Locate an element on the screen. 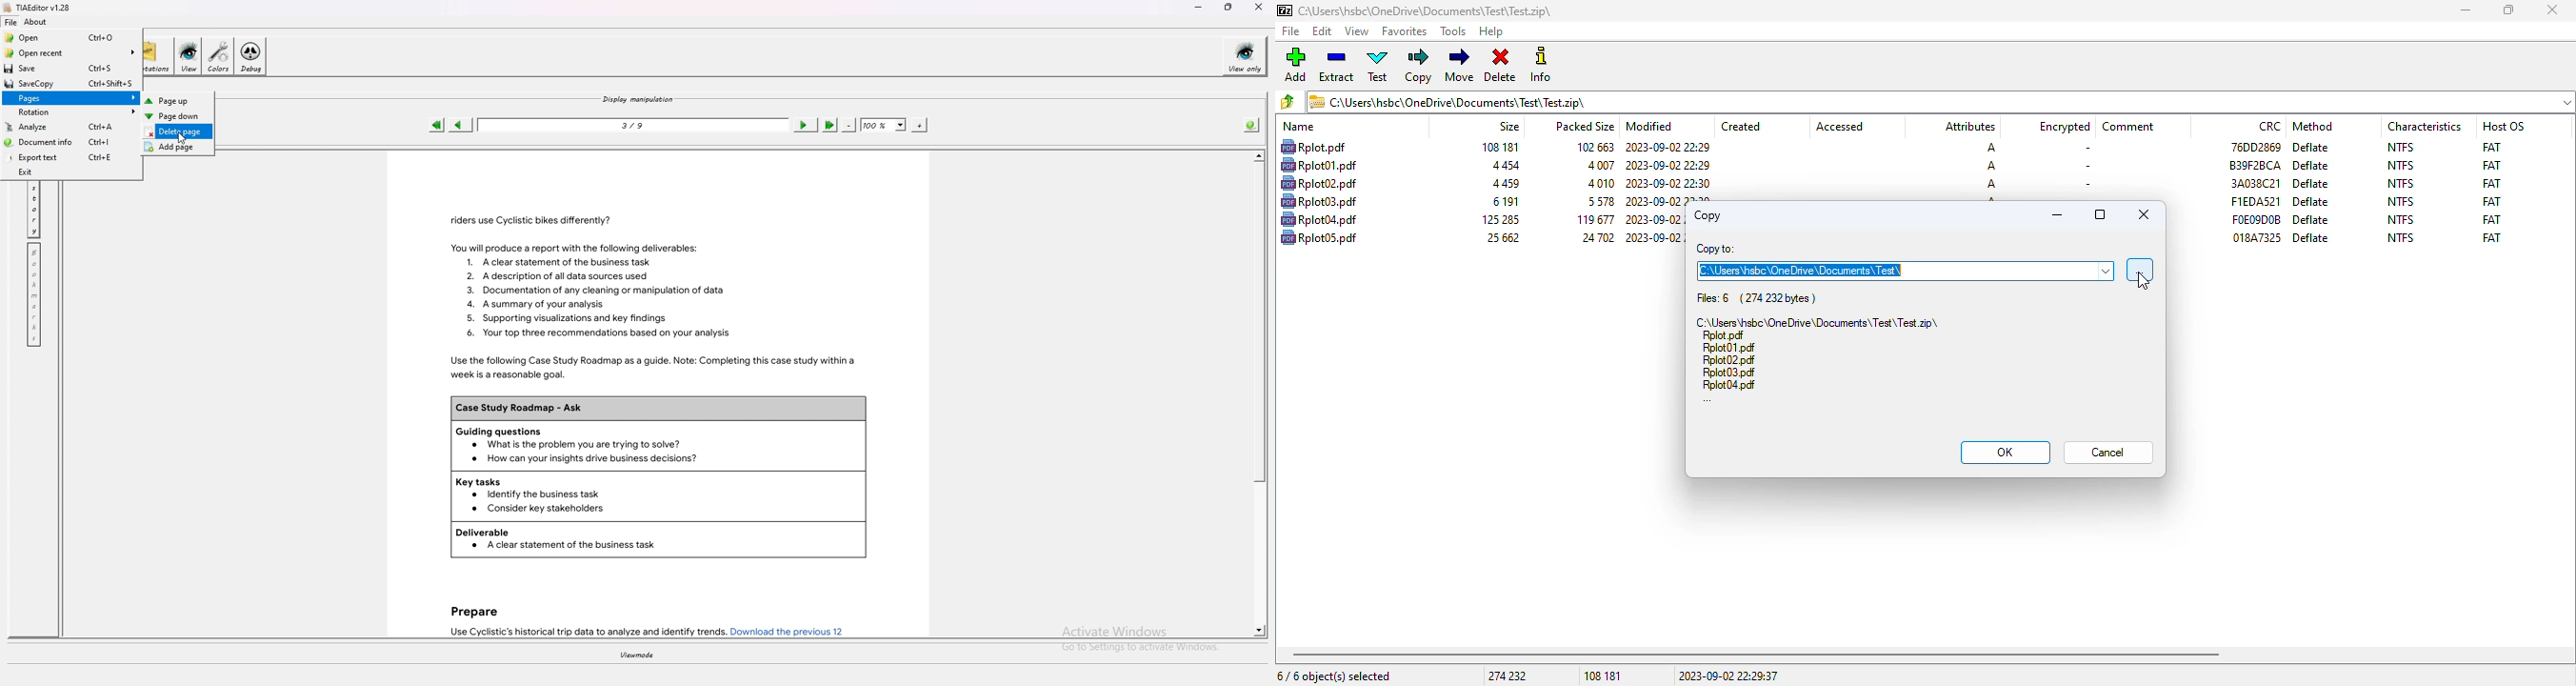 The height and width of the screenshot is (700, 2576). 2023-09-02 22:29:37 is located at coordinates (1728, 676).